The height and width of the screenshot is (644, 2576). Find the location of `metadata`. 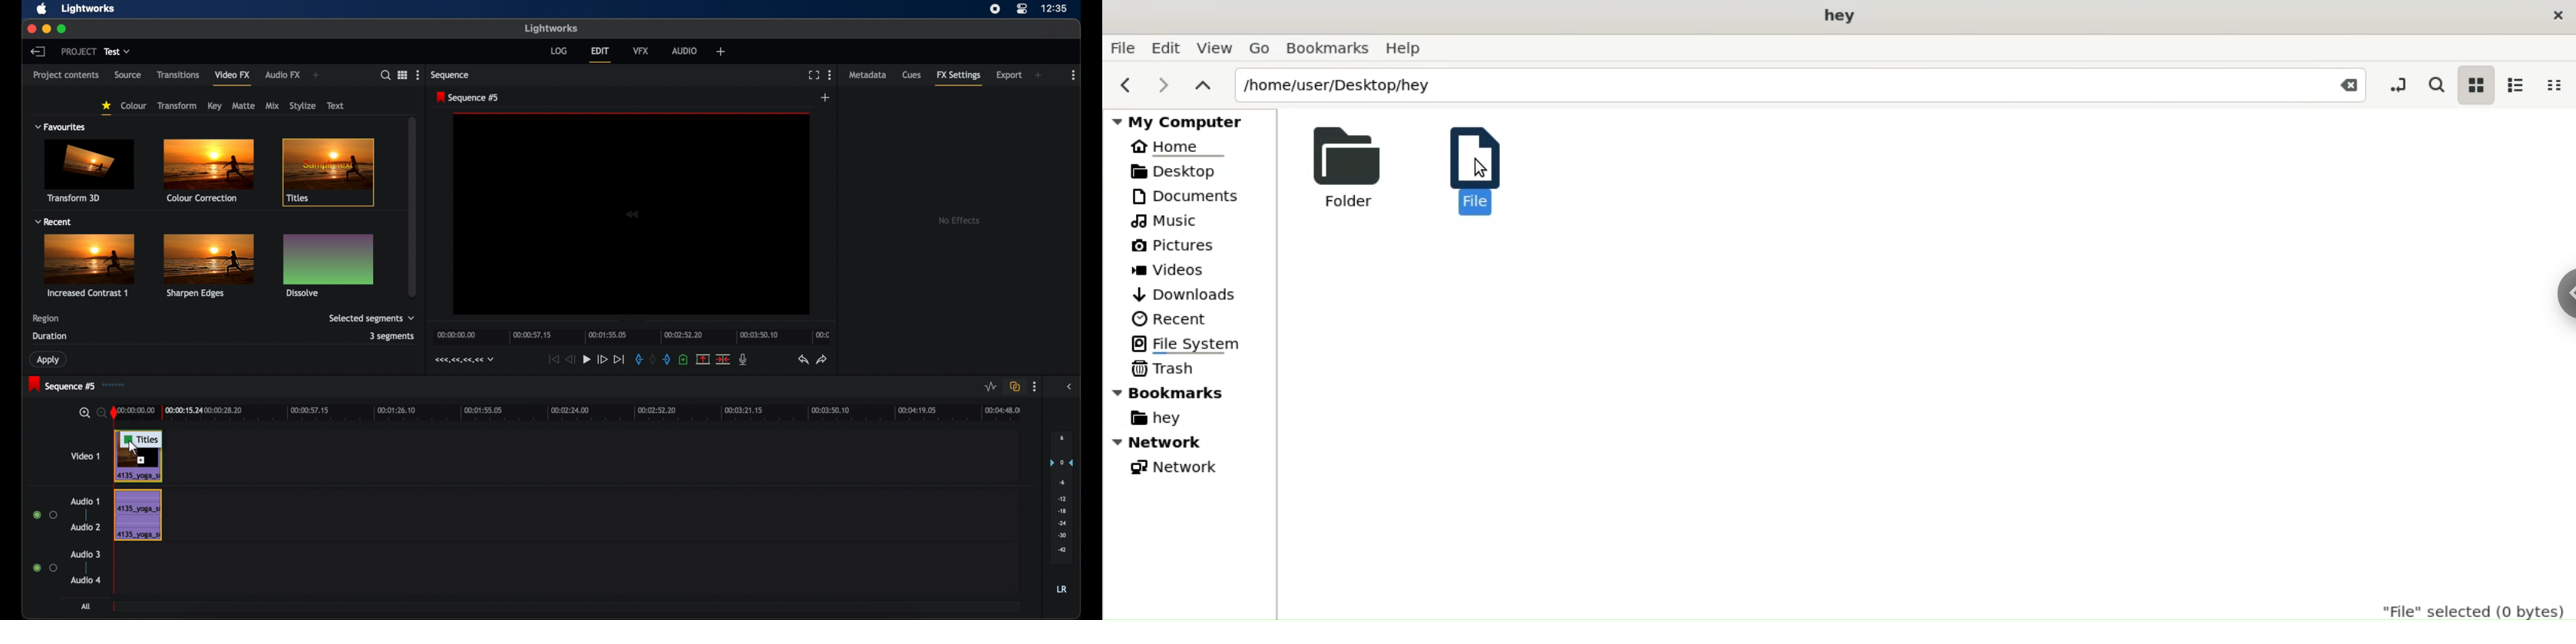

metadata is located at coordinates (868, 74).